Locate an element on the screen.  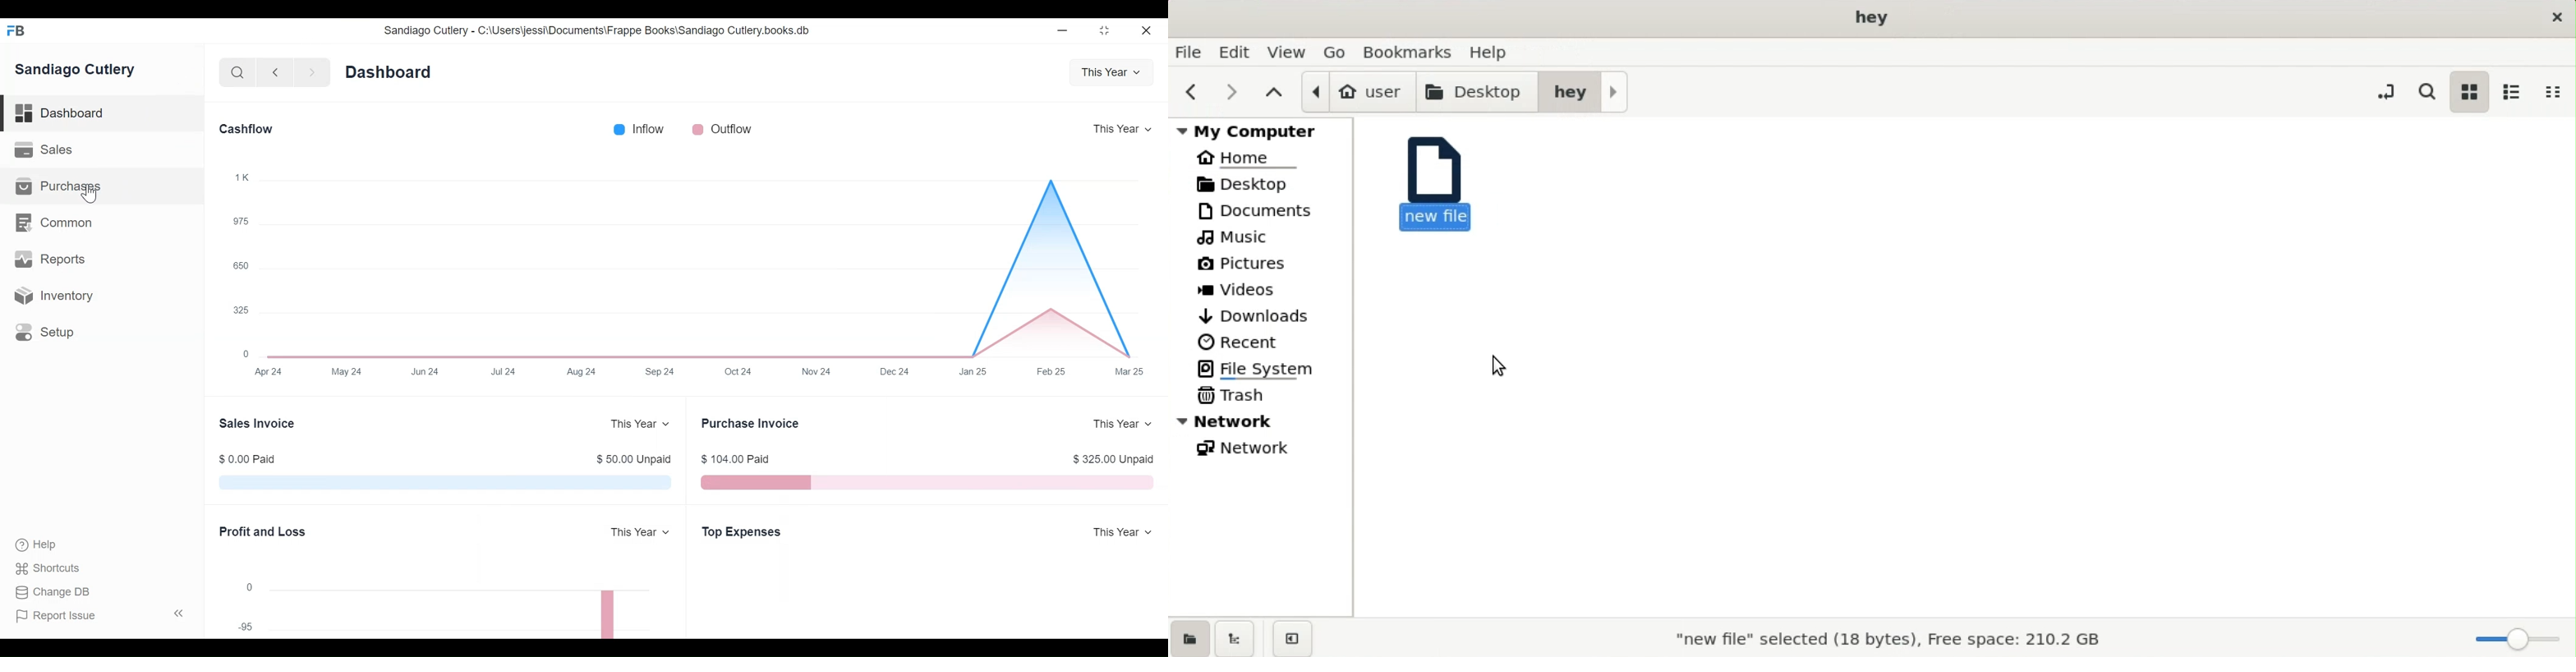
This Year  is located at coordinates (1124, 423).